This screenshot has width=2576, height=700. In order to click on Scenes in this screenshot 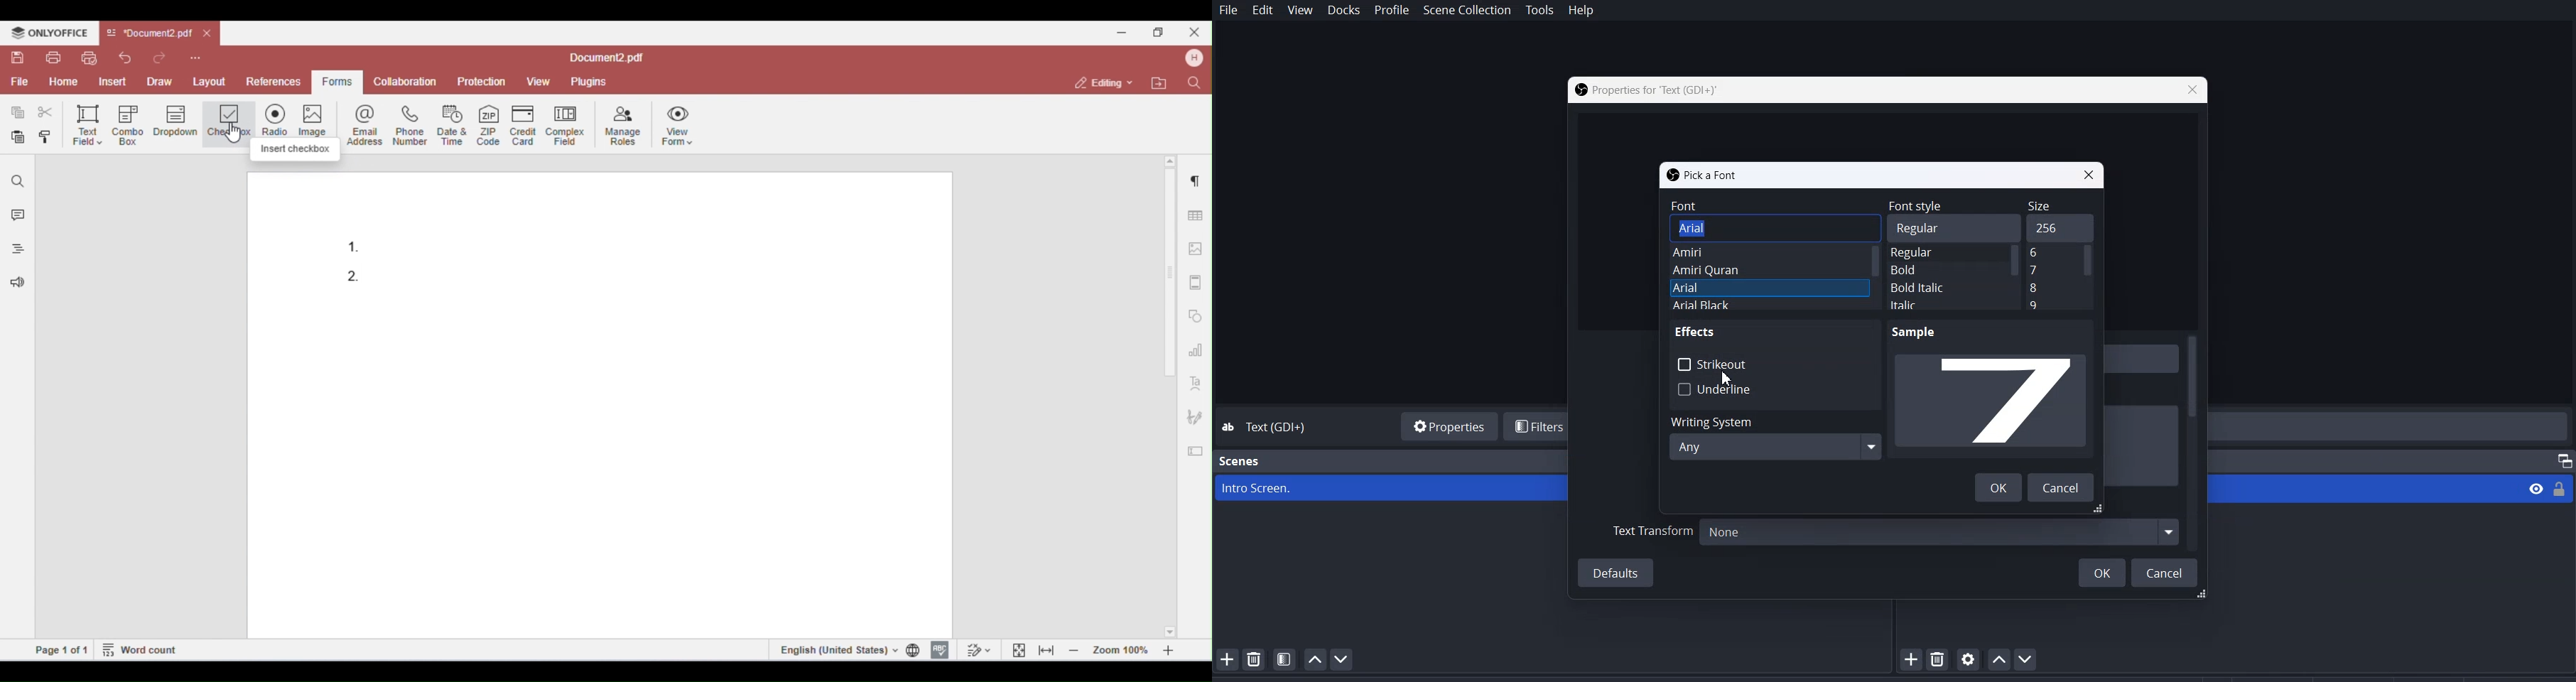, I will do `click(1240, 461)`.